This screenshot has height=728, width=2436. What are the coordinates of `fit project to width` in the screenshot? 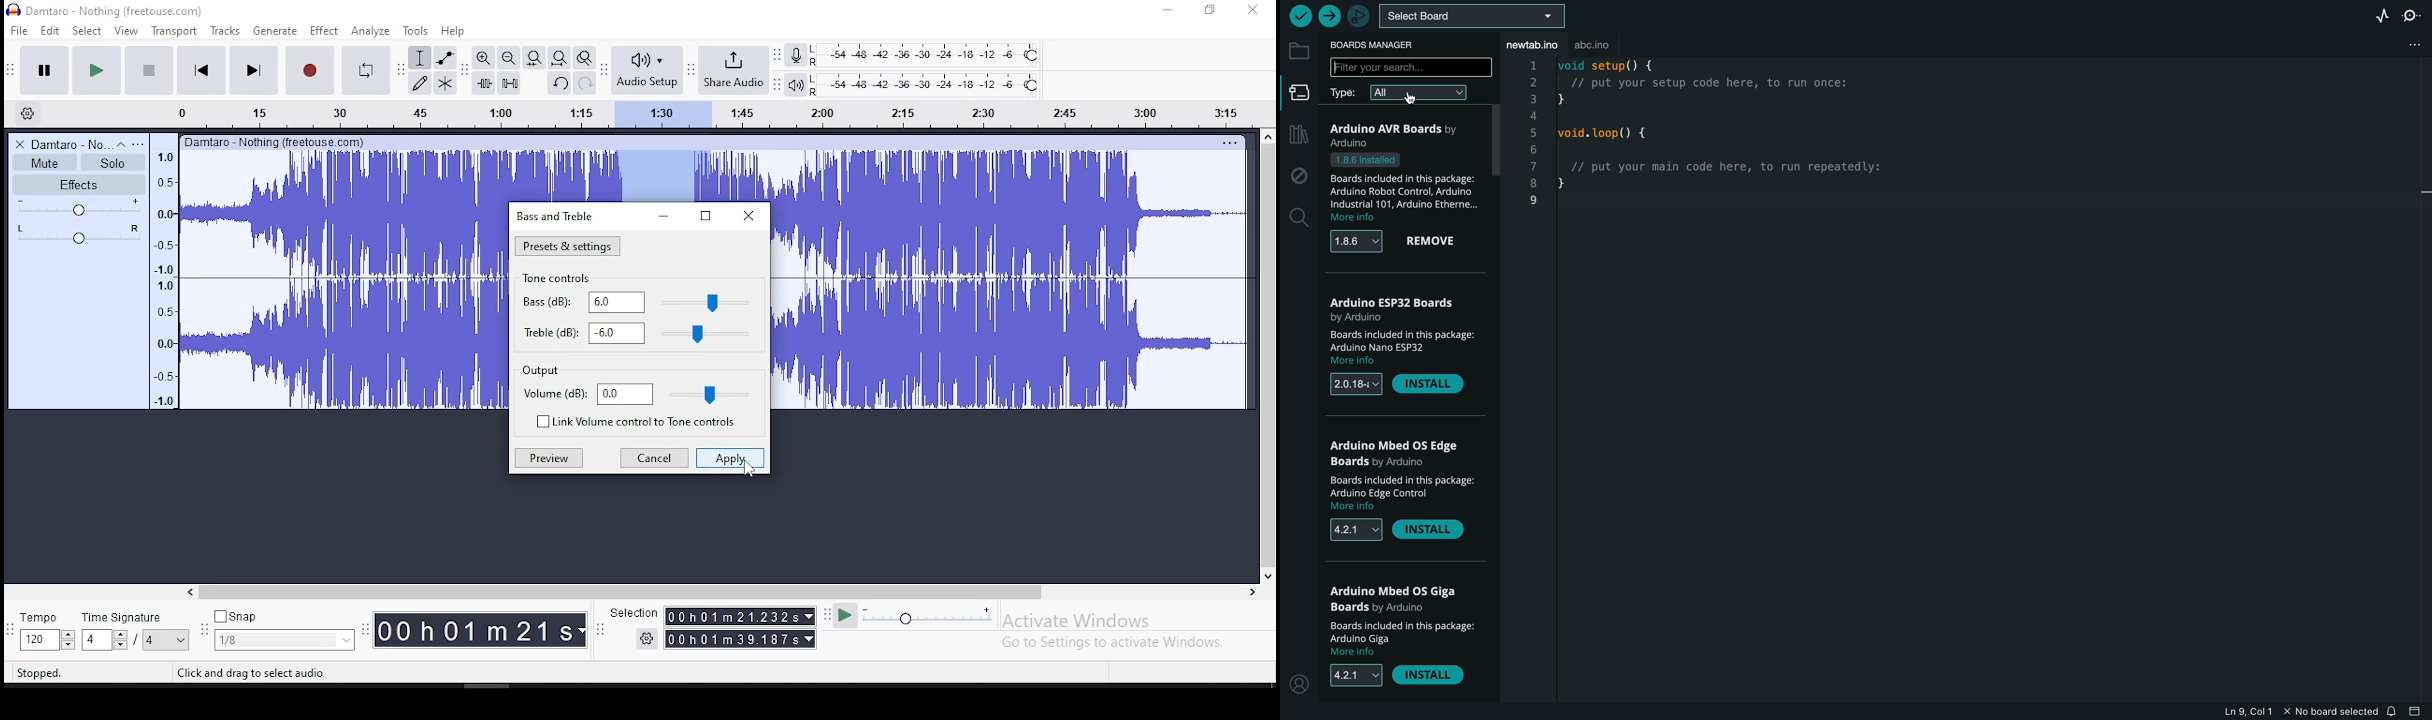 It's located at (559, 57).